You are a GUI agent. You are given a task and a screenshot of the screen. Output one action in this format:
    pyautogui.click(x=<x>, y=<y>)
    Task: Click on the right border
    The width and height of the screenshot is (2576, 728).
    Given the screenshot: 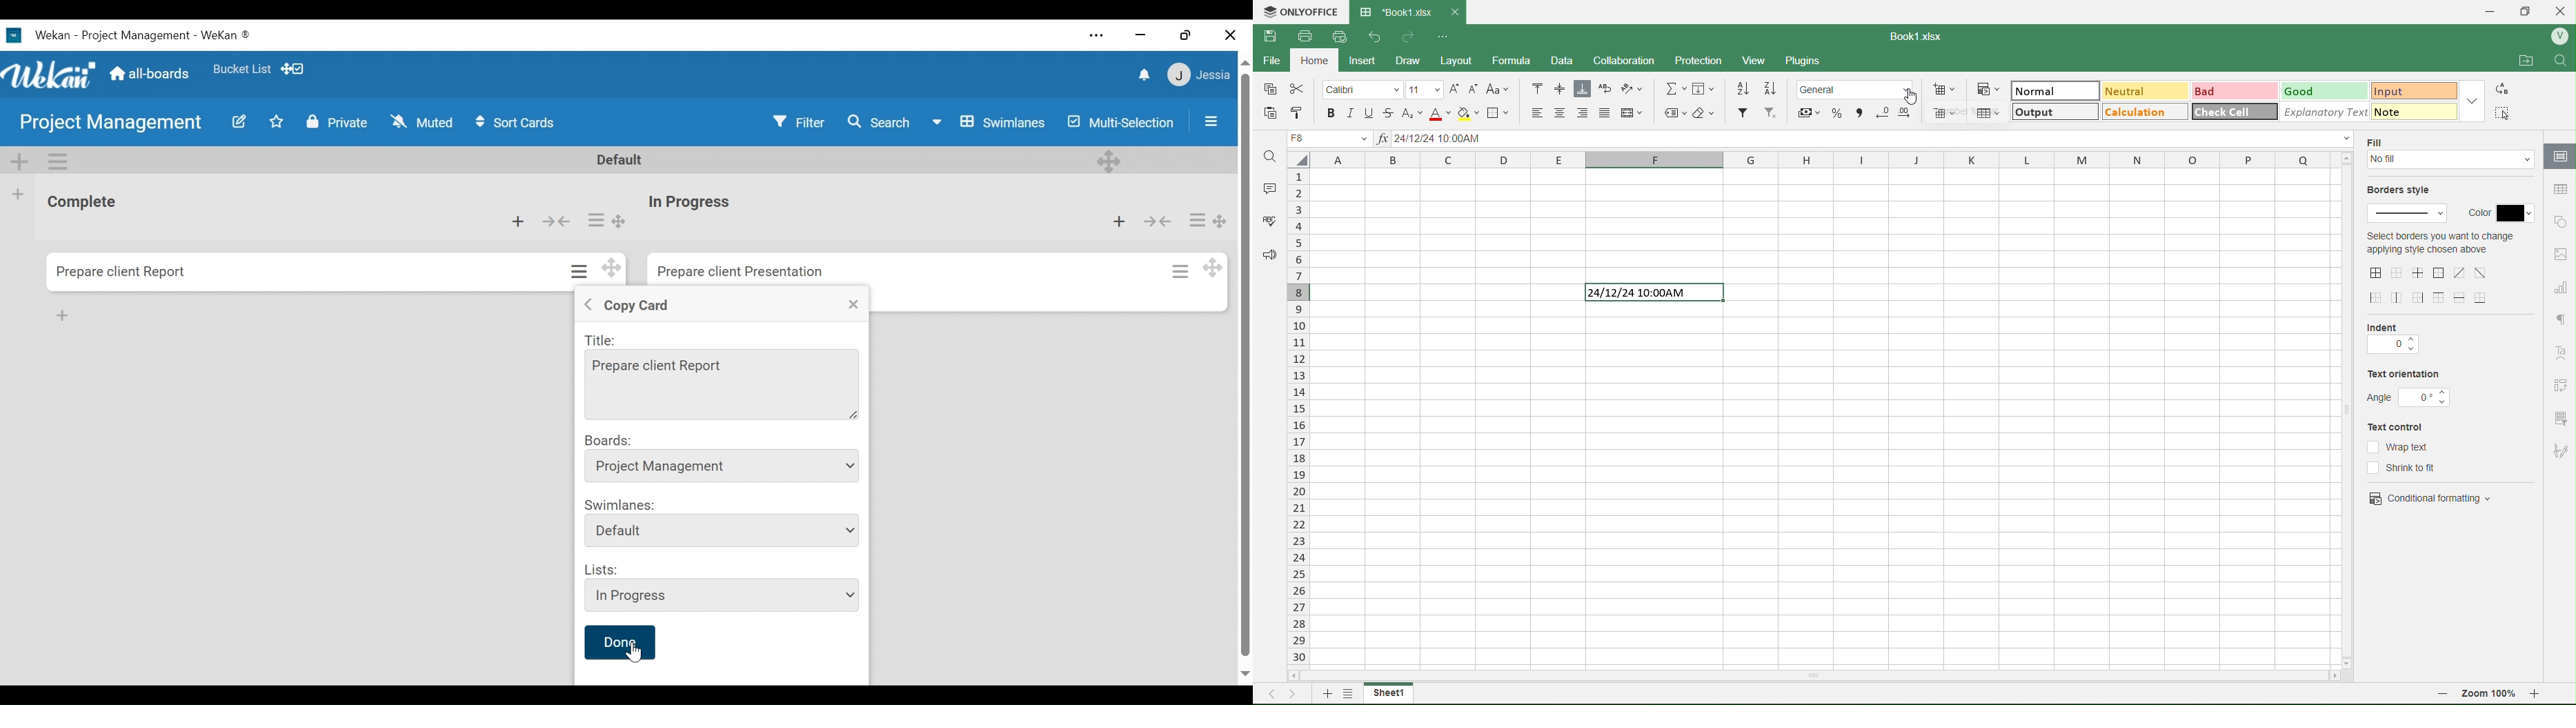 What is the action you would take?
    pyautogui.click(x=2419, y=297)
    